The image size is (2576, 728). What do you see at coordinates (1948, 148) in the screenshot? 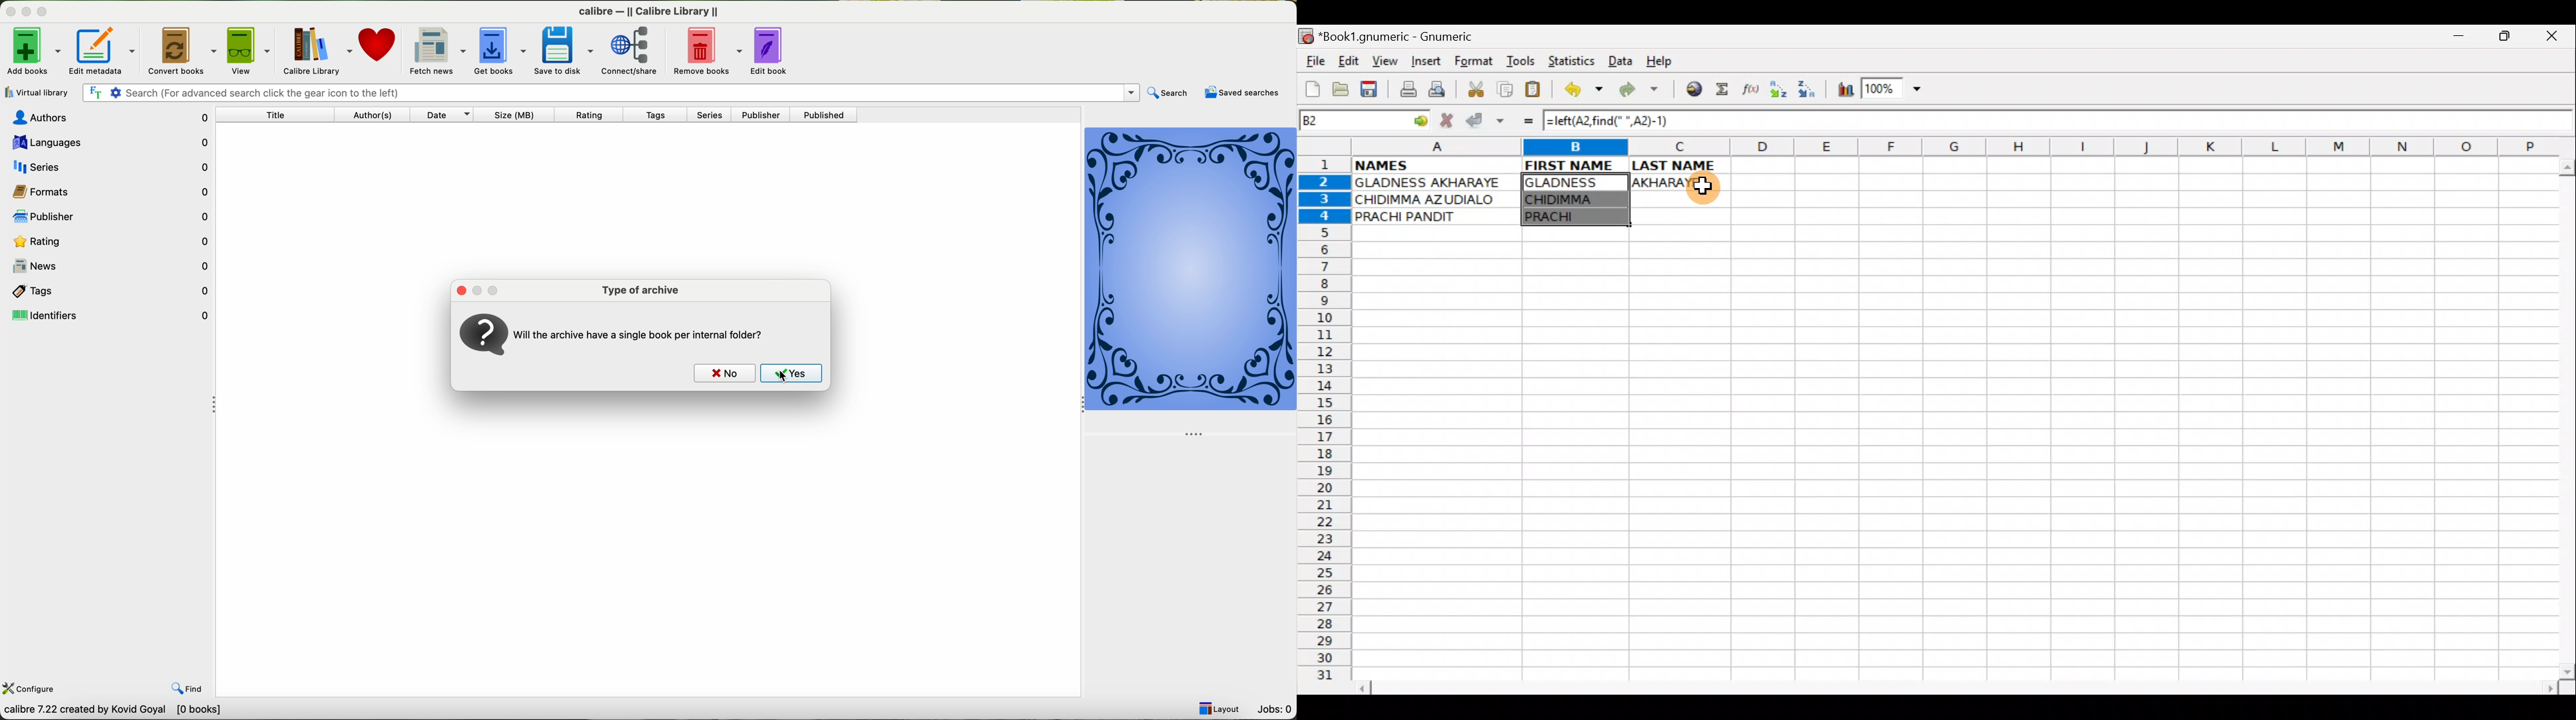
I see `Columns` at bounding box center [1948, 148].